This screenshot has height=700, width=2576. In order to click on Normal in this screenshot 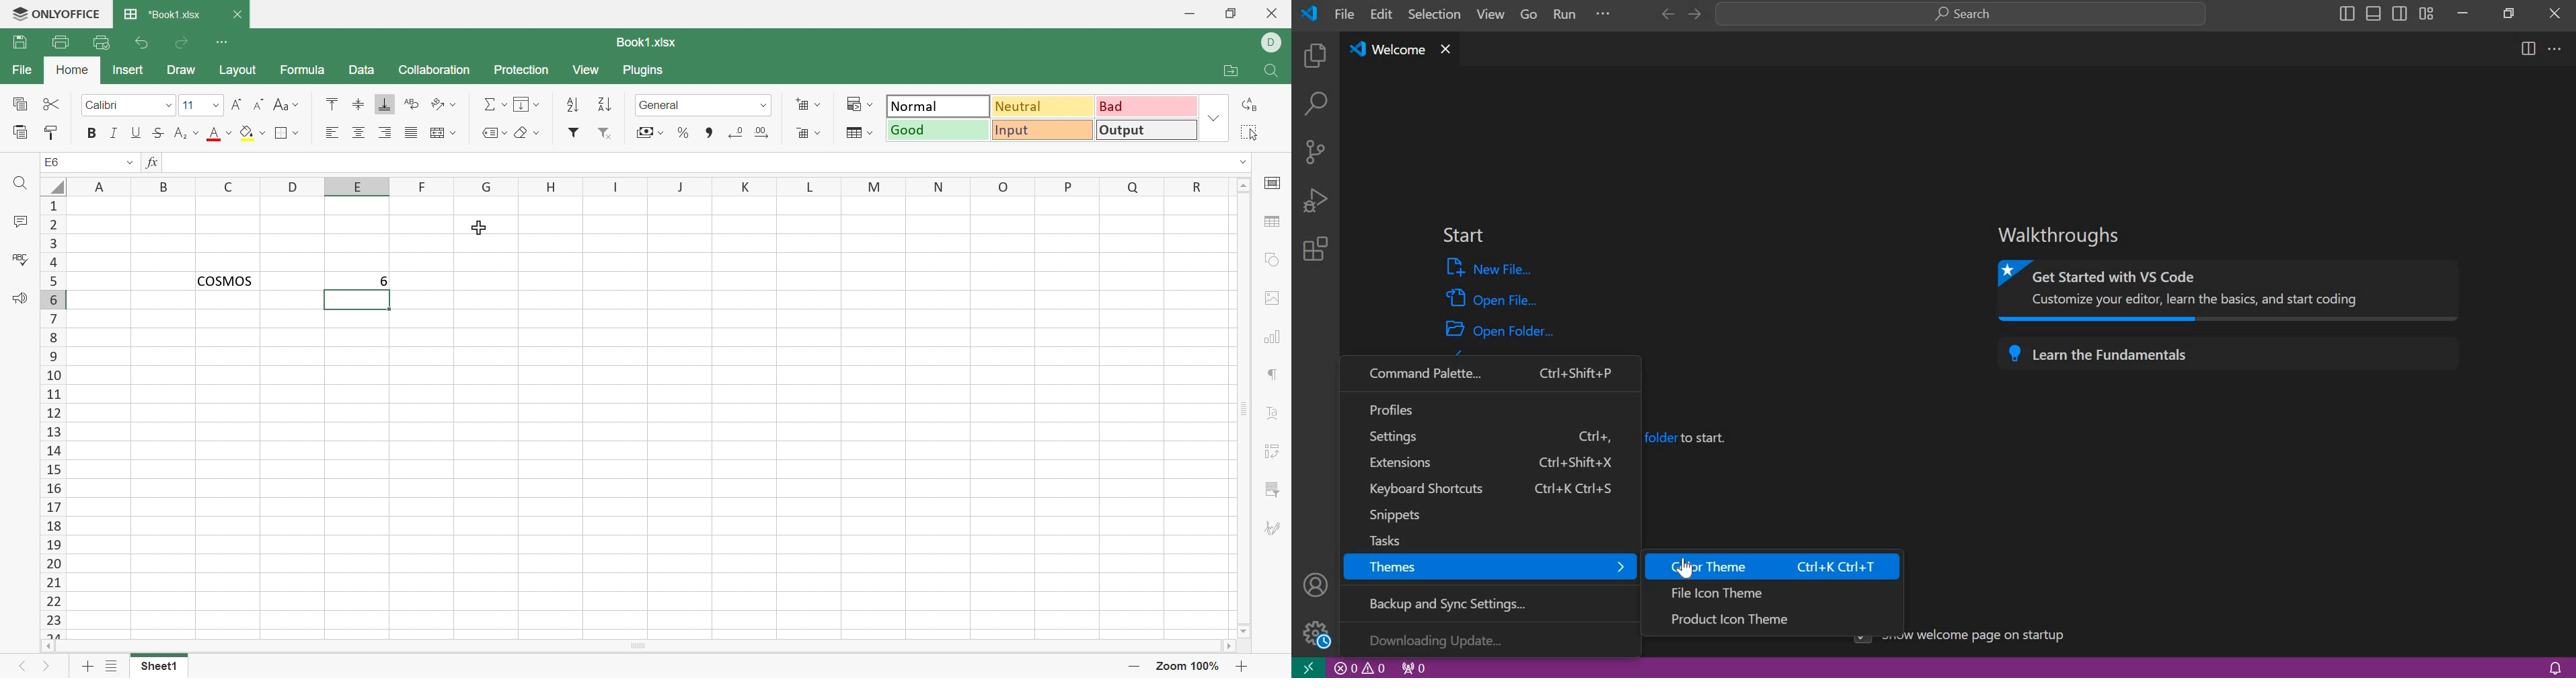, I will do `click(938, 105)`.